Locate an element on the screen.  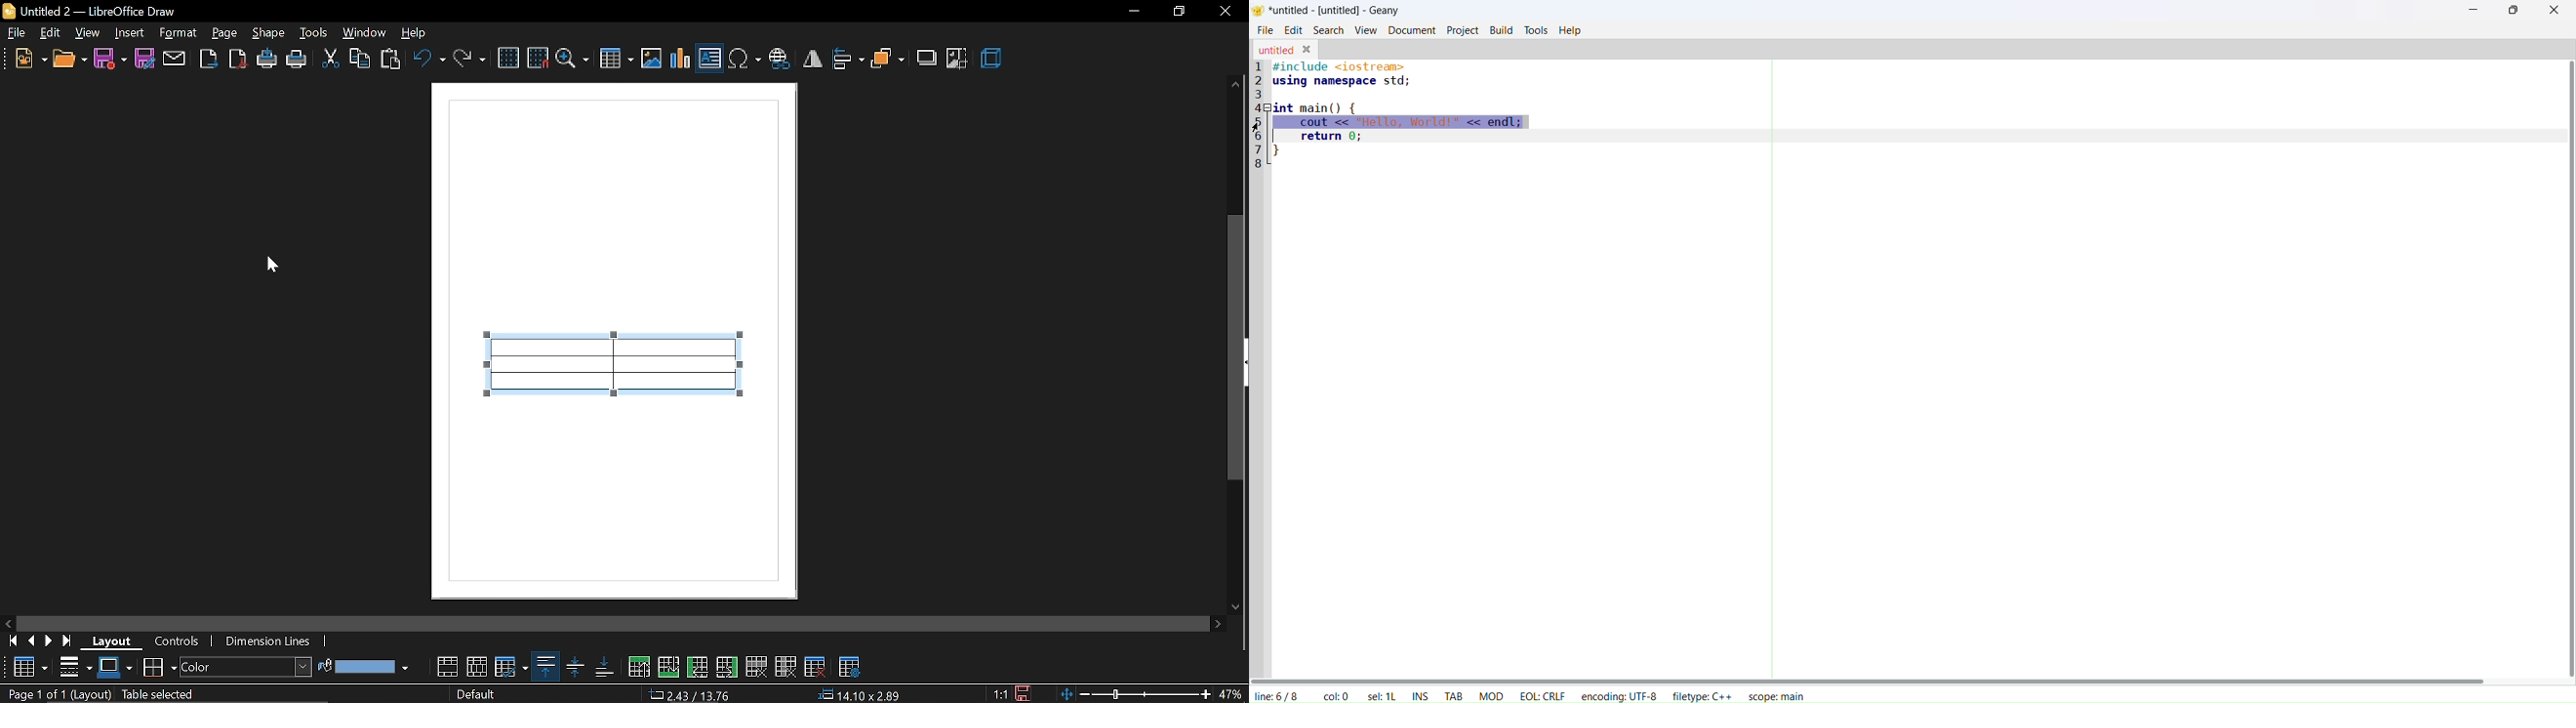
insert symbol is located at coordinates (745, 60).